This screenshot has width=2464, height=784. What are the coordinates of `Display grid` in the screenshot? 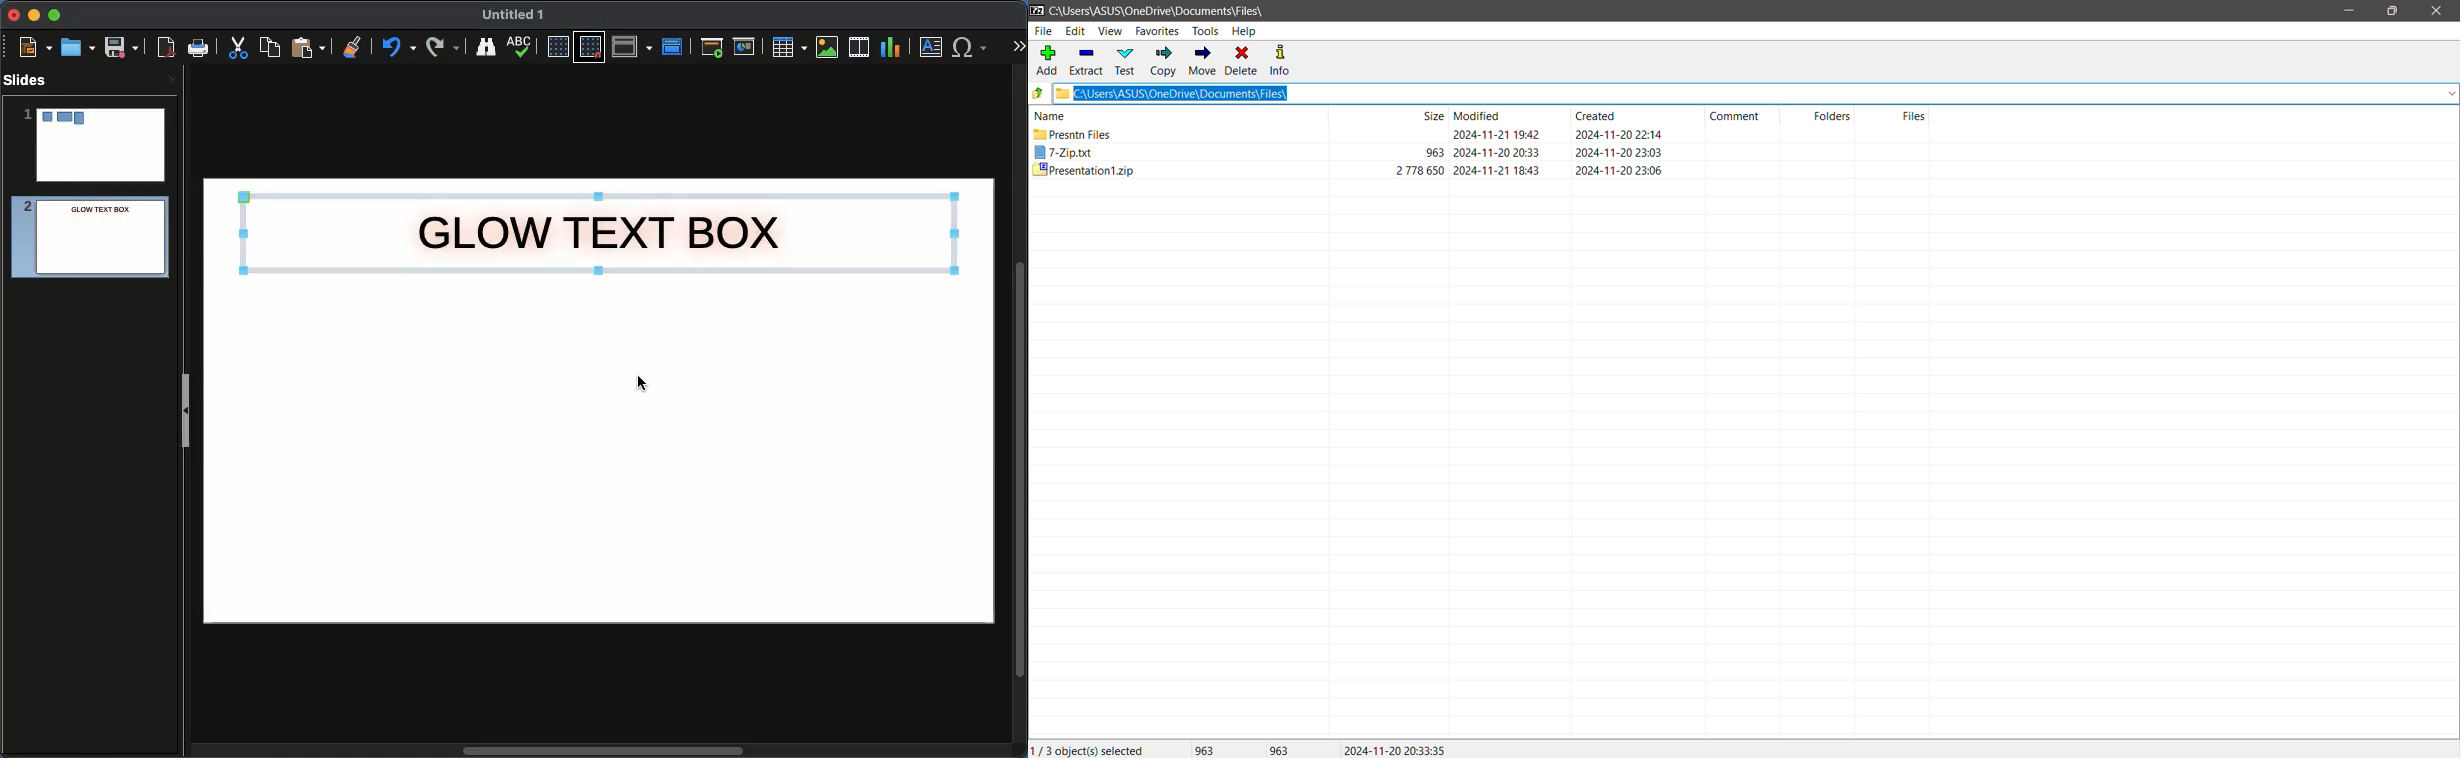 It's located at (557, 48).